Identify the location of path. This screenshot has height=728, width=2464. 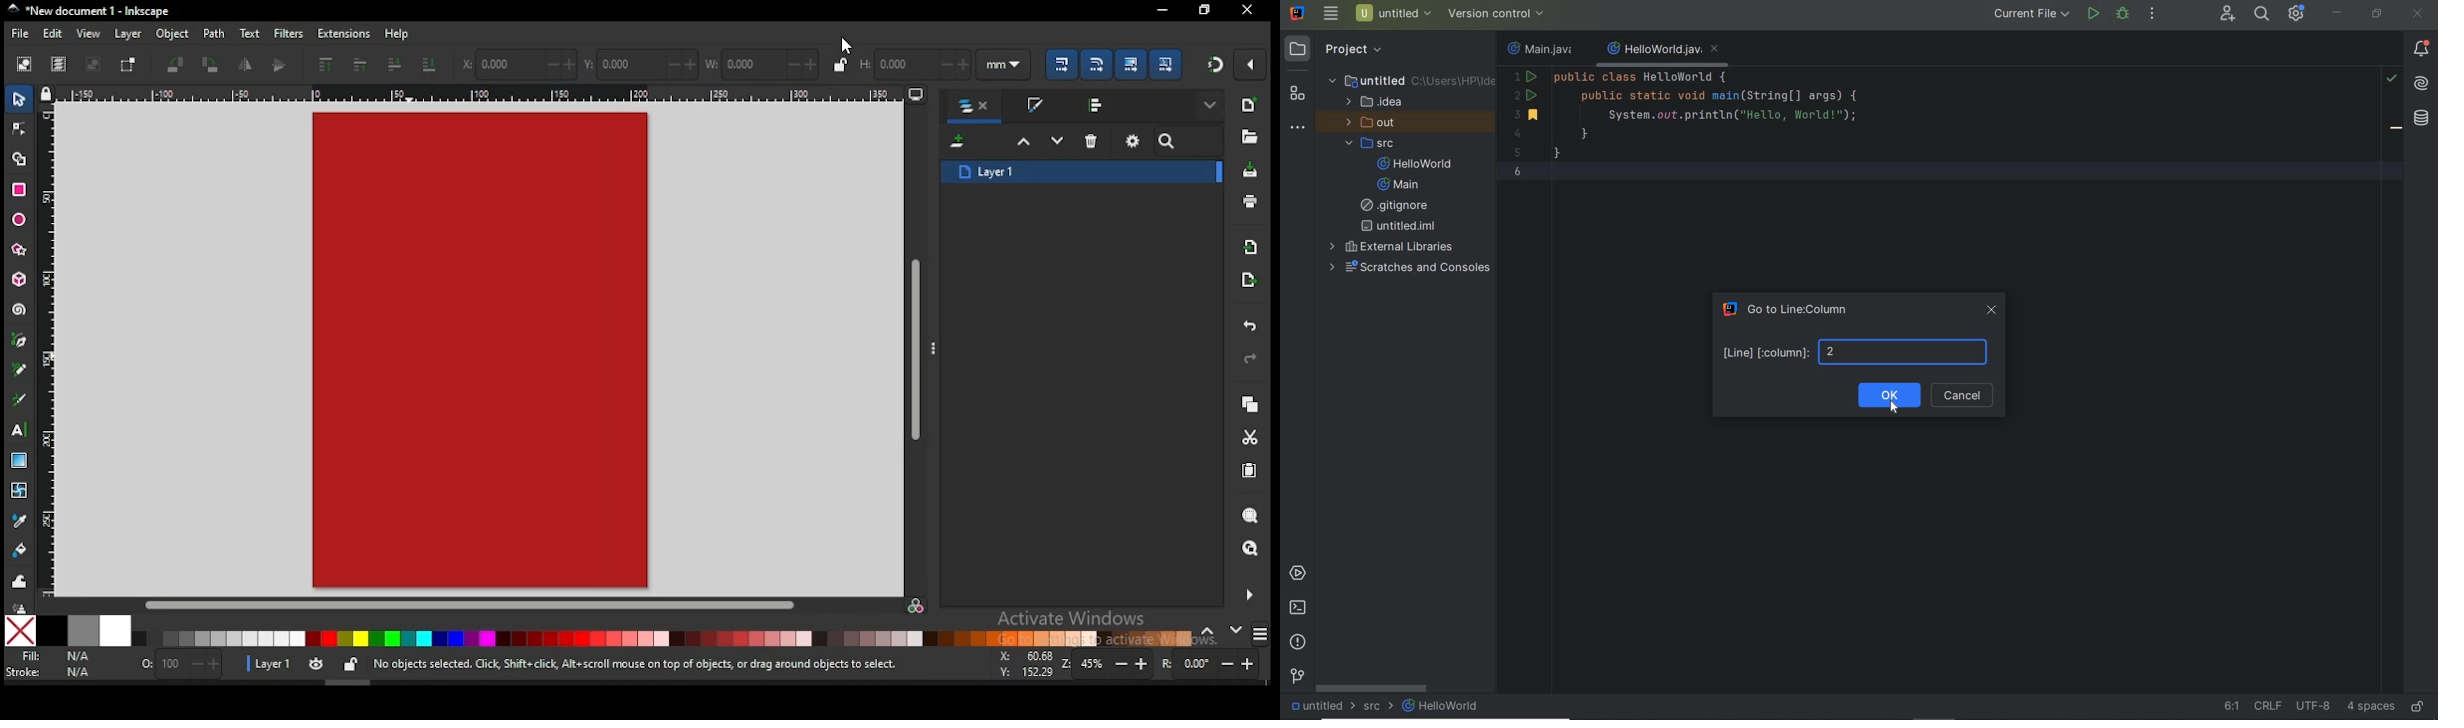
(214, 34).